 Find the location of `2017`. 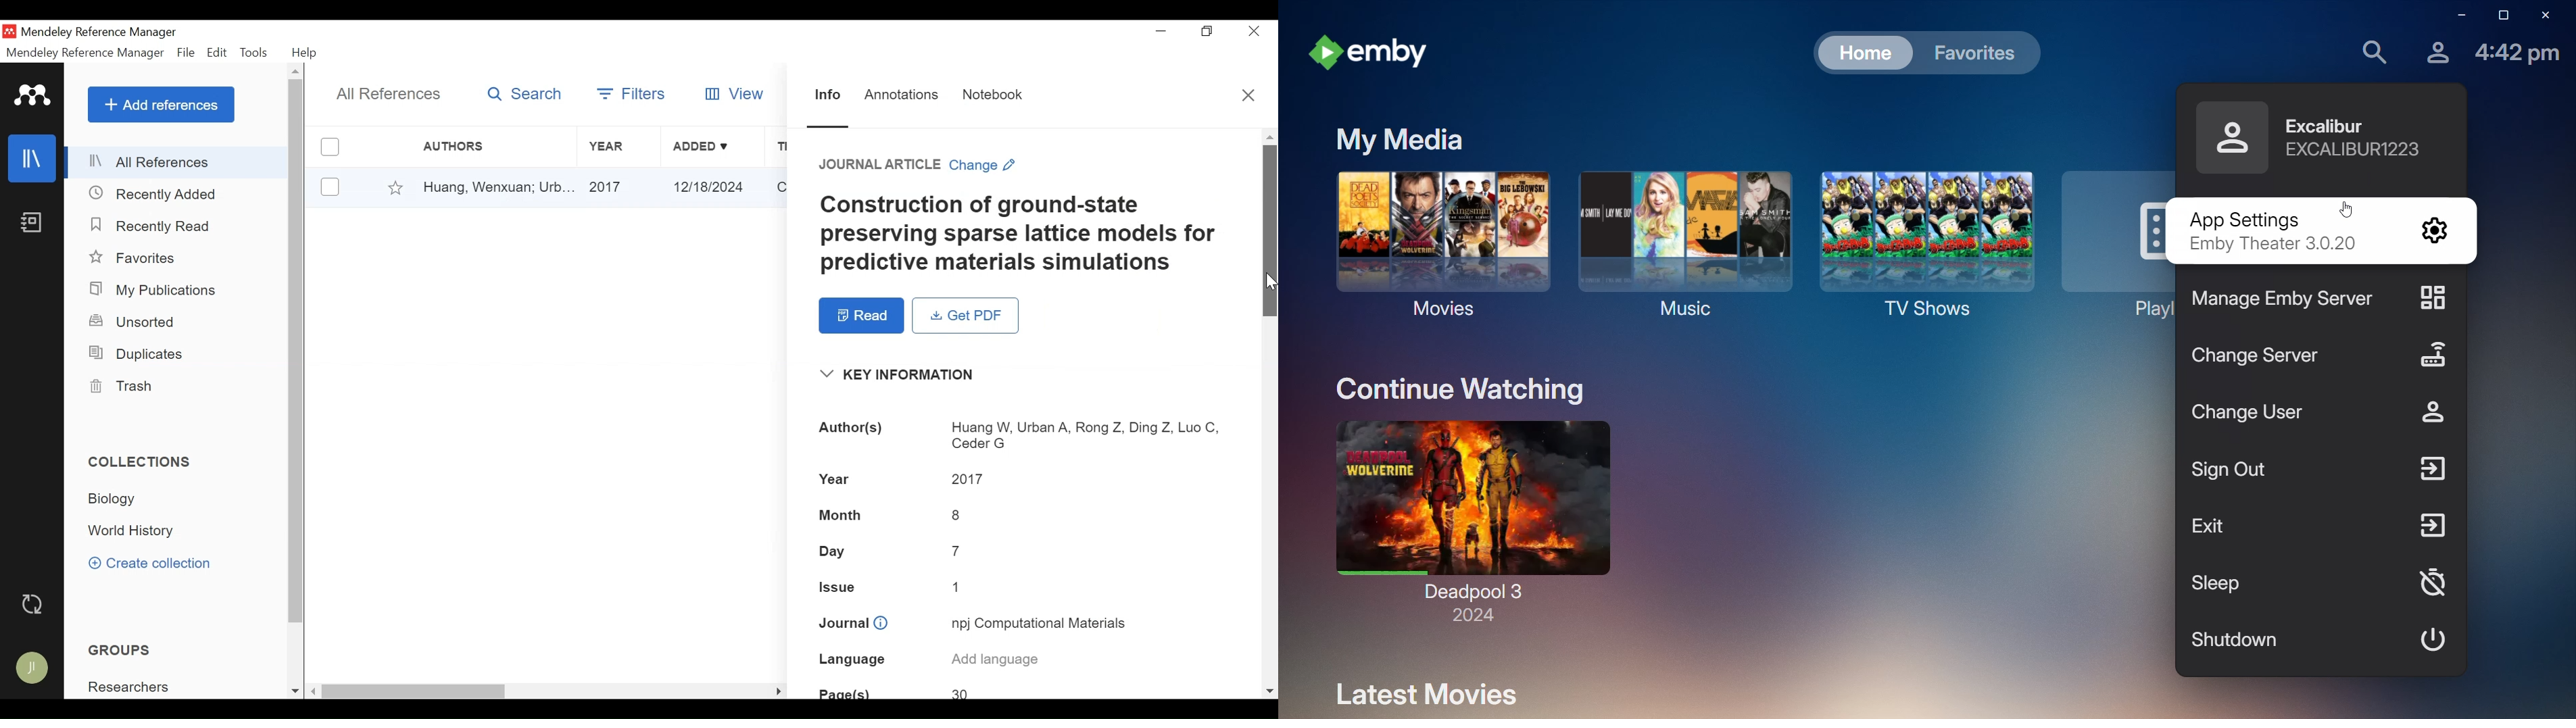

2017 is located at coordinates (967, 478).